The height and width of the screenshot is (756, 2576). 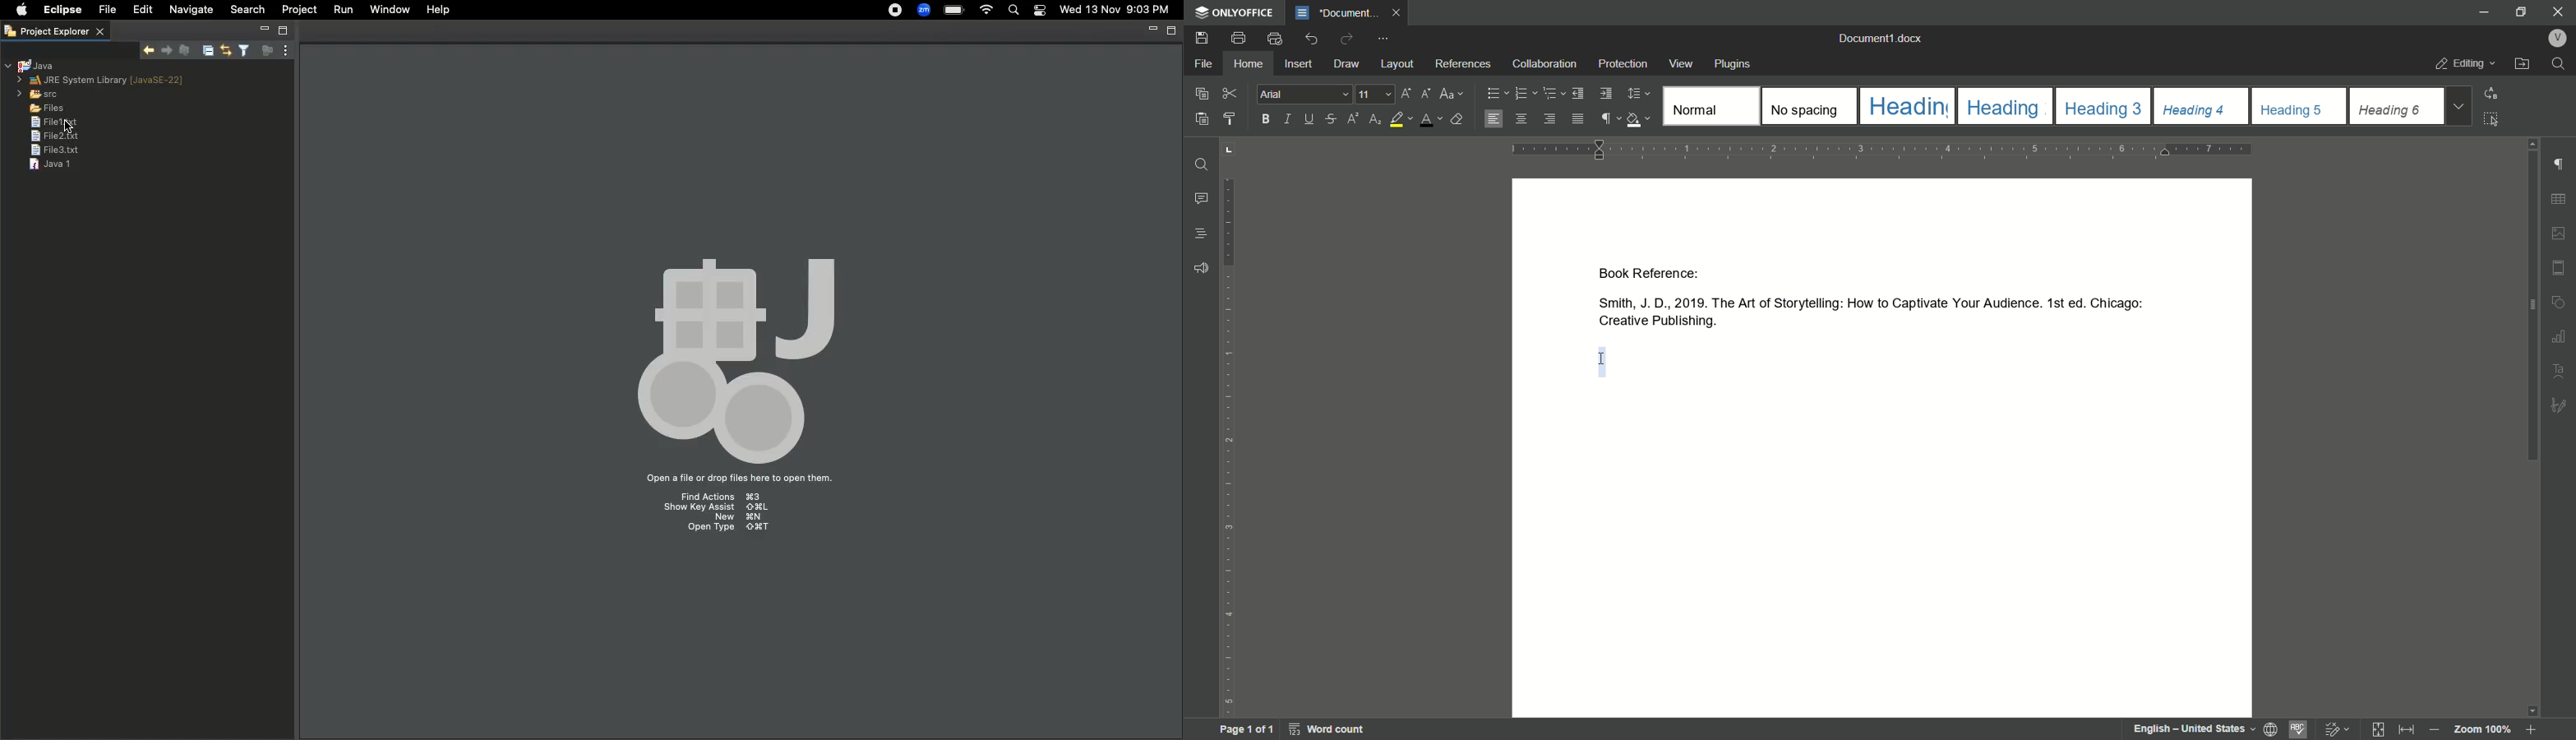 What do you see at coordinates (1235, 12) in the screenshot?
I see `onlyoffice logo` at bounding box center [1235, 12].